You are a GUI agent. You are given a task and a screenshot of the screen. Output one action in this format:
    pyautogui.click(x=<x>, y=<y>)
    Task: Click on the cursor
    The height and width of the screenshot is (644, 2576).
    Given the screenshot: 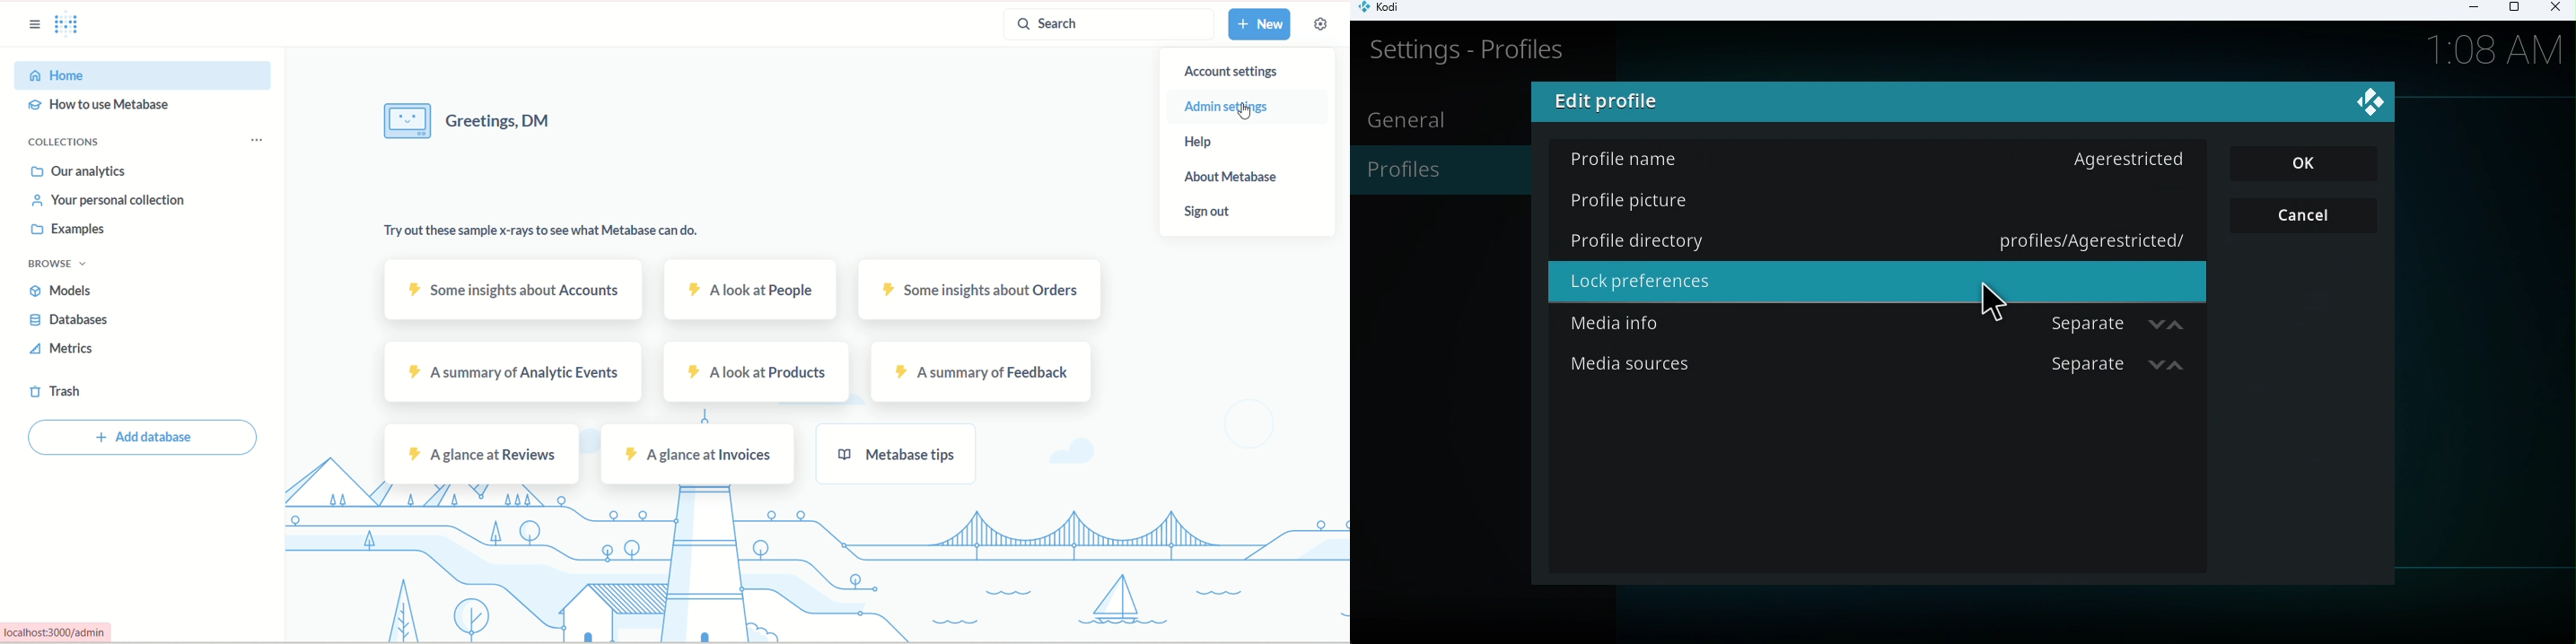 What is the action you would take?
    pyautogui.click(x=1989, y=298)
    